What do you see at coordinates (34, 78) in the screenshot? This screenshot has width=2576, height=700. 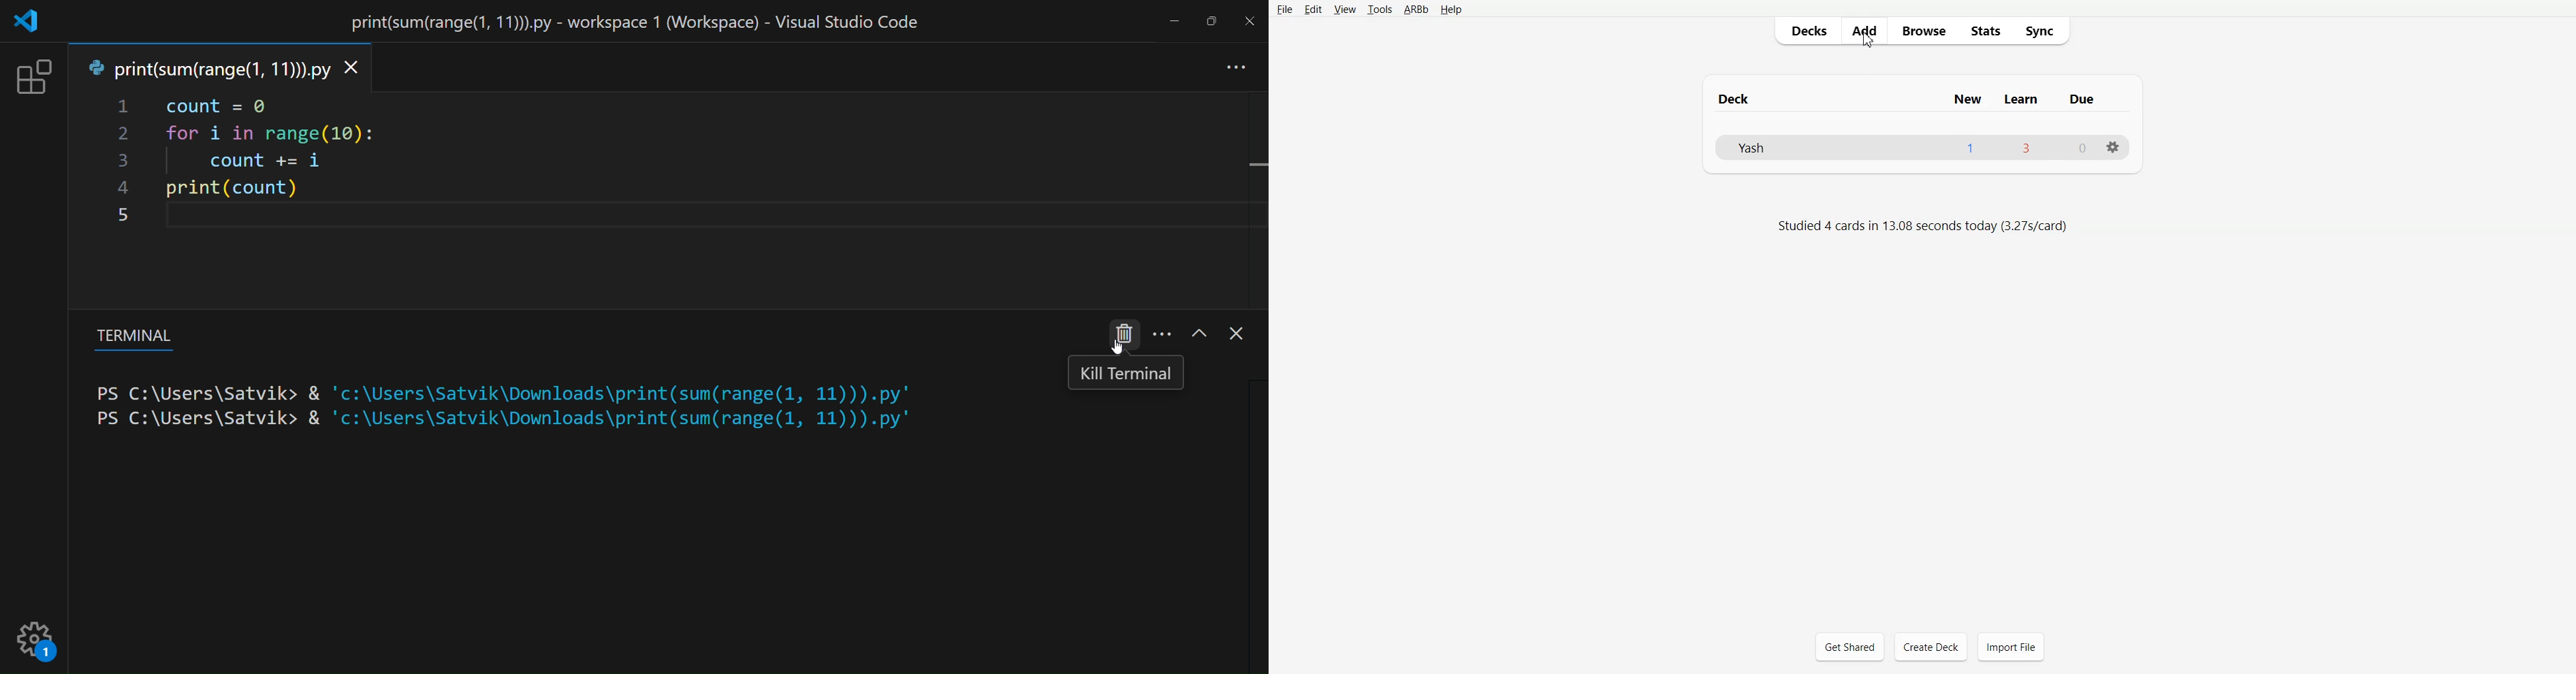 I see `extension` at bounding box center [34, 78].